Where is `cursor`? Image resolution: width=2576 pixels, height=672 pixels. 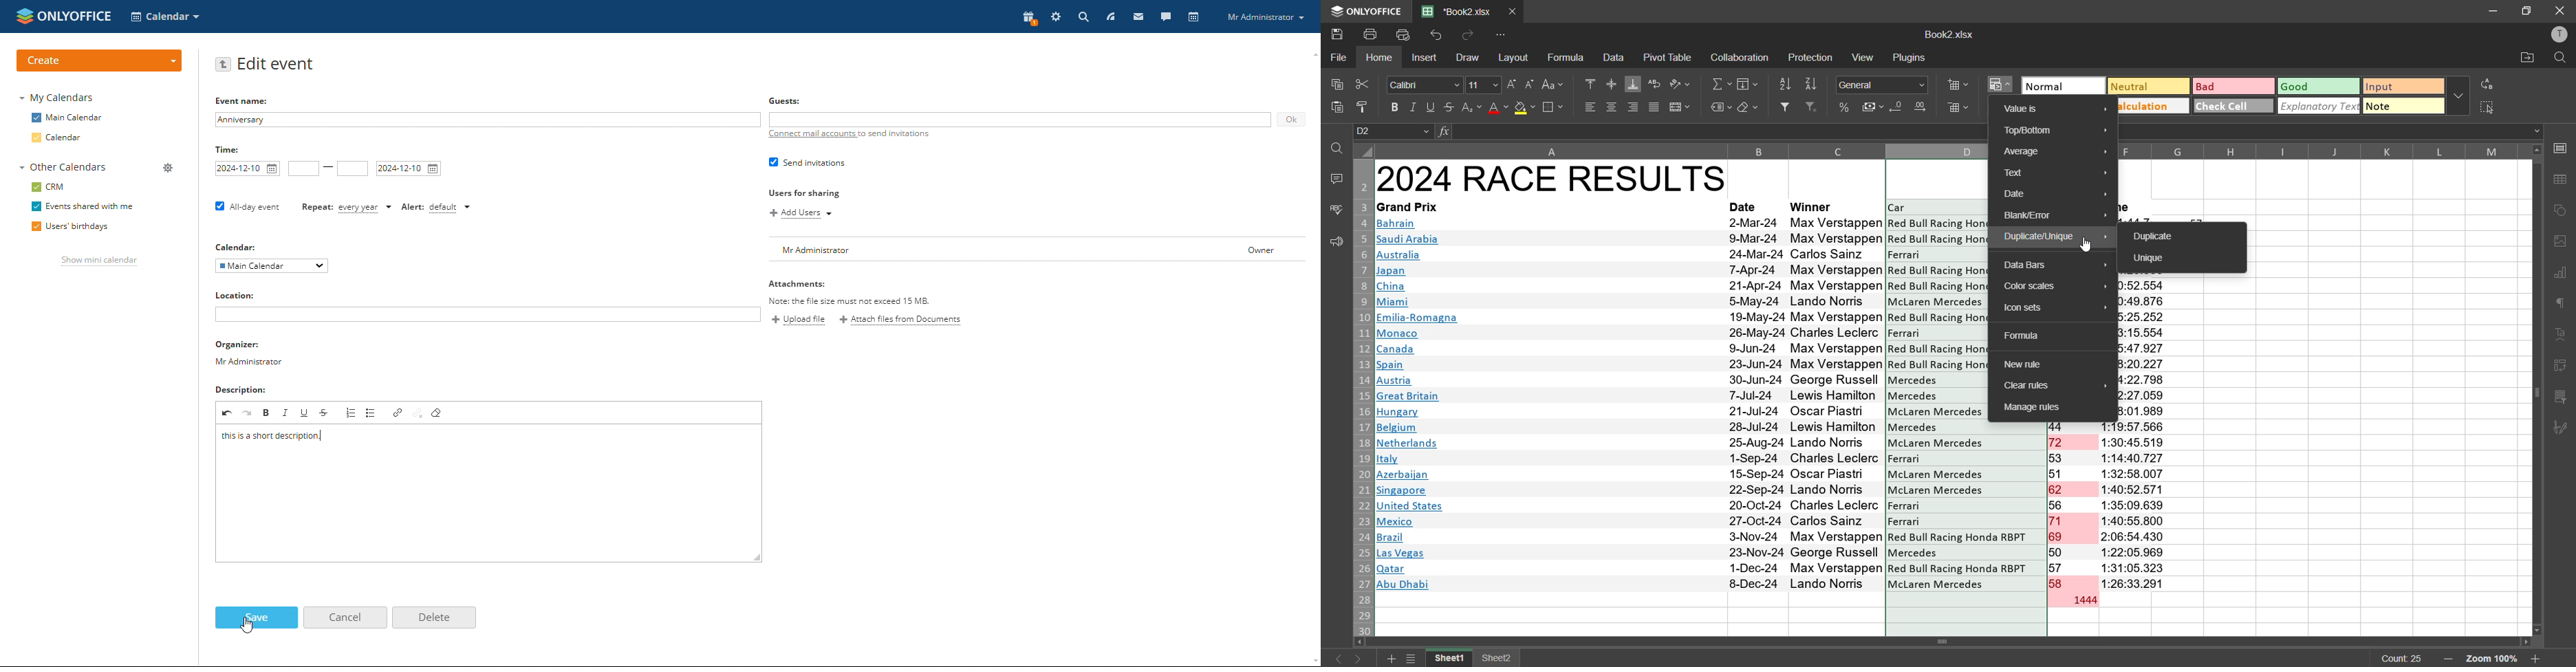 cursor is located at coordinates (250, 626).